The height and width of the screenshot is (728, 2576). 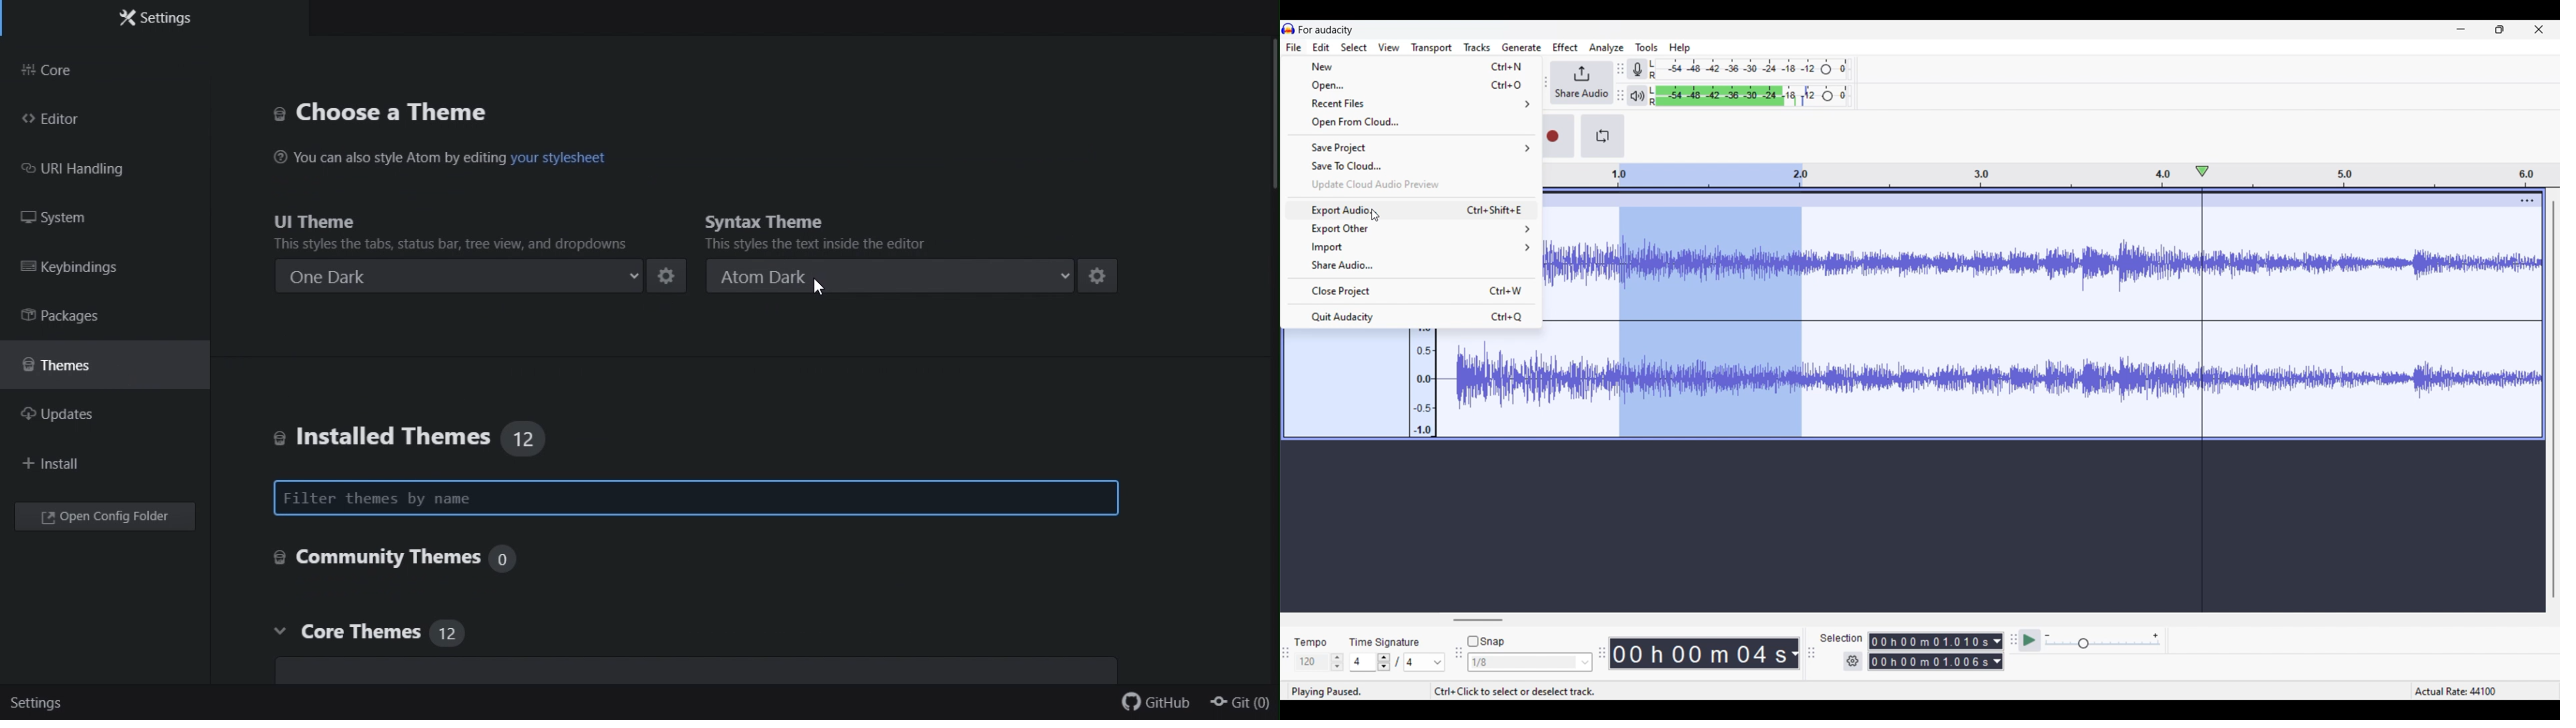 I want to click on Close project, so click(x=1411, y=291).